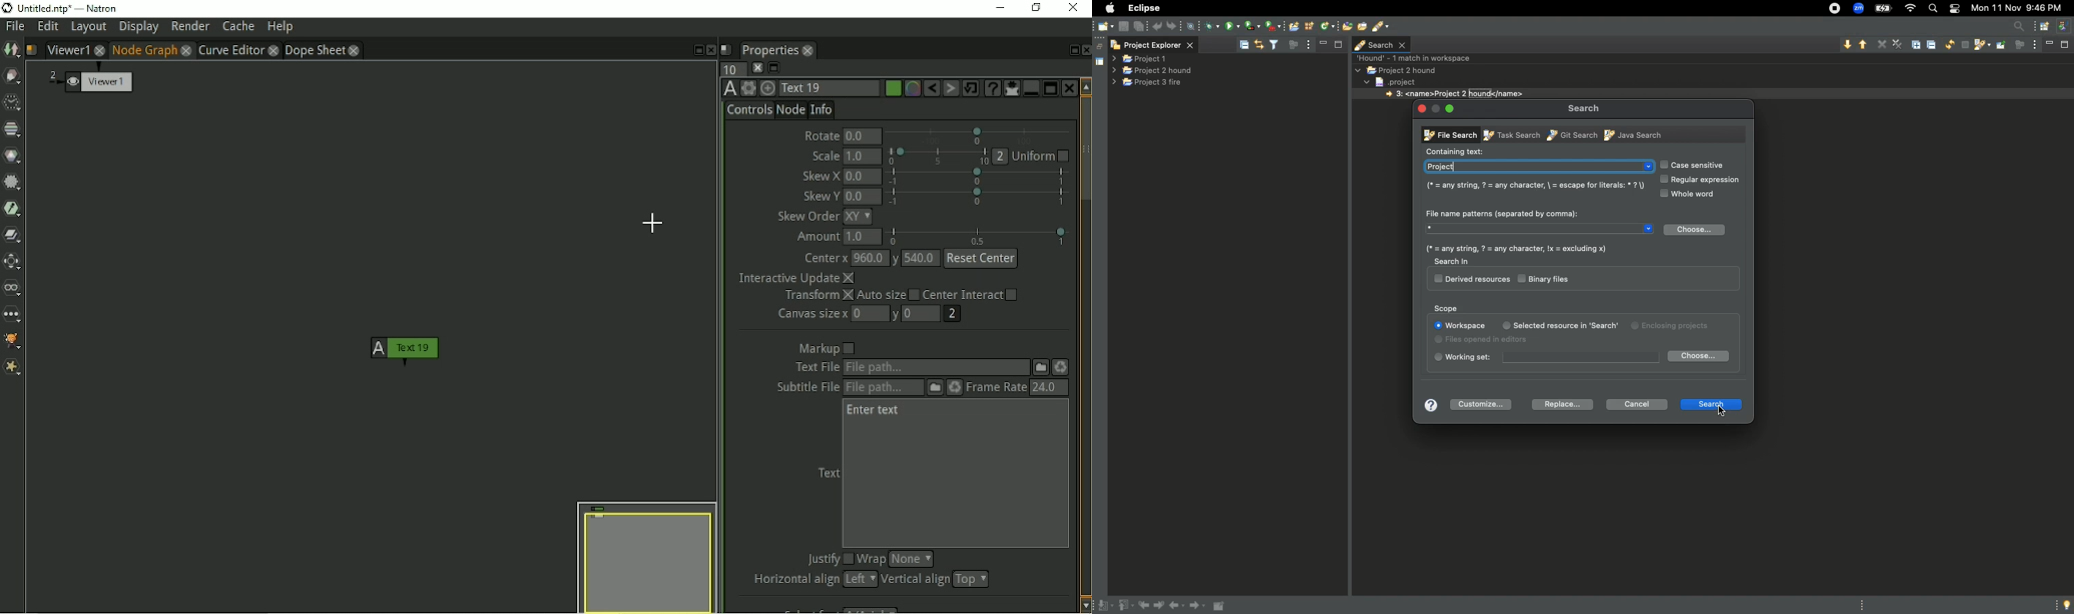  Describe the element at coordinates (1457, 111) in the screenshot. I see `Minimize` at that location.